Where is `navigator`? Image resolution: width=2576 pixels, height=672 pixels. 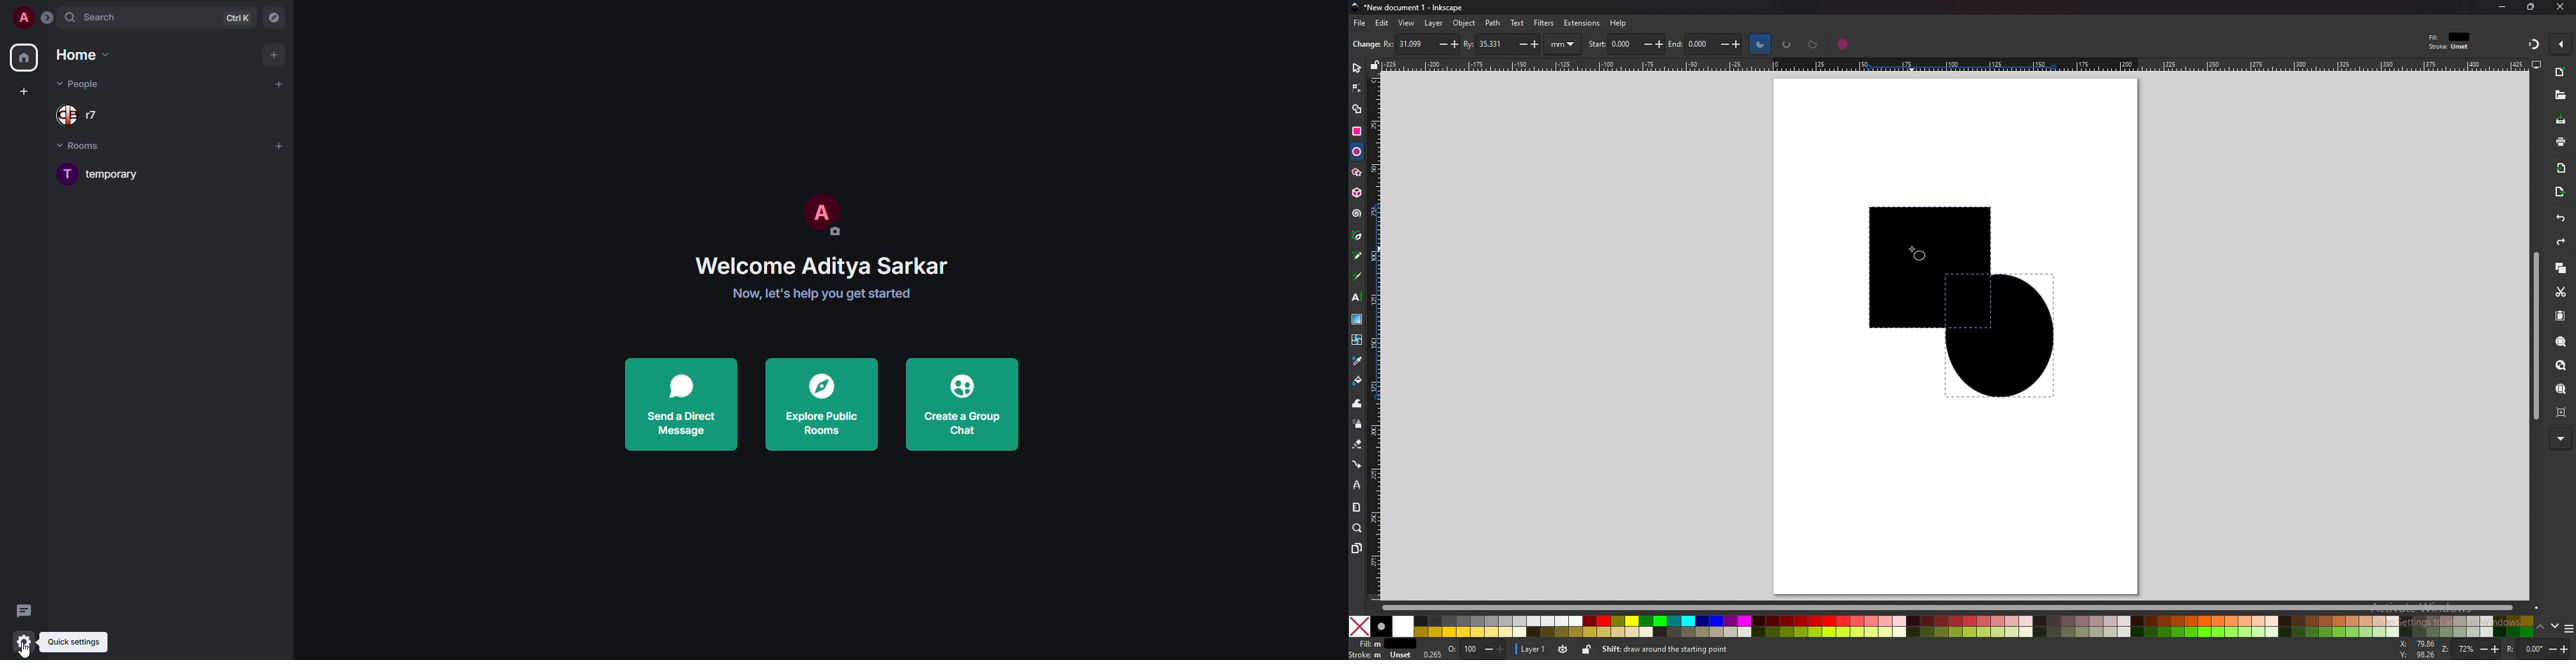 navigator is located at coordinates (275, 17).